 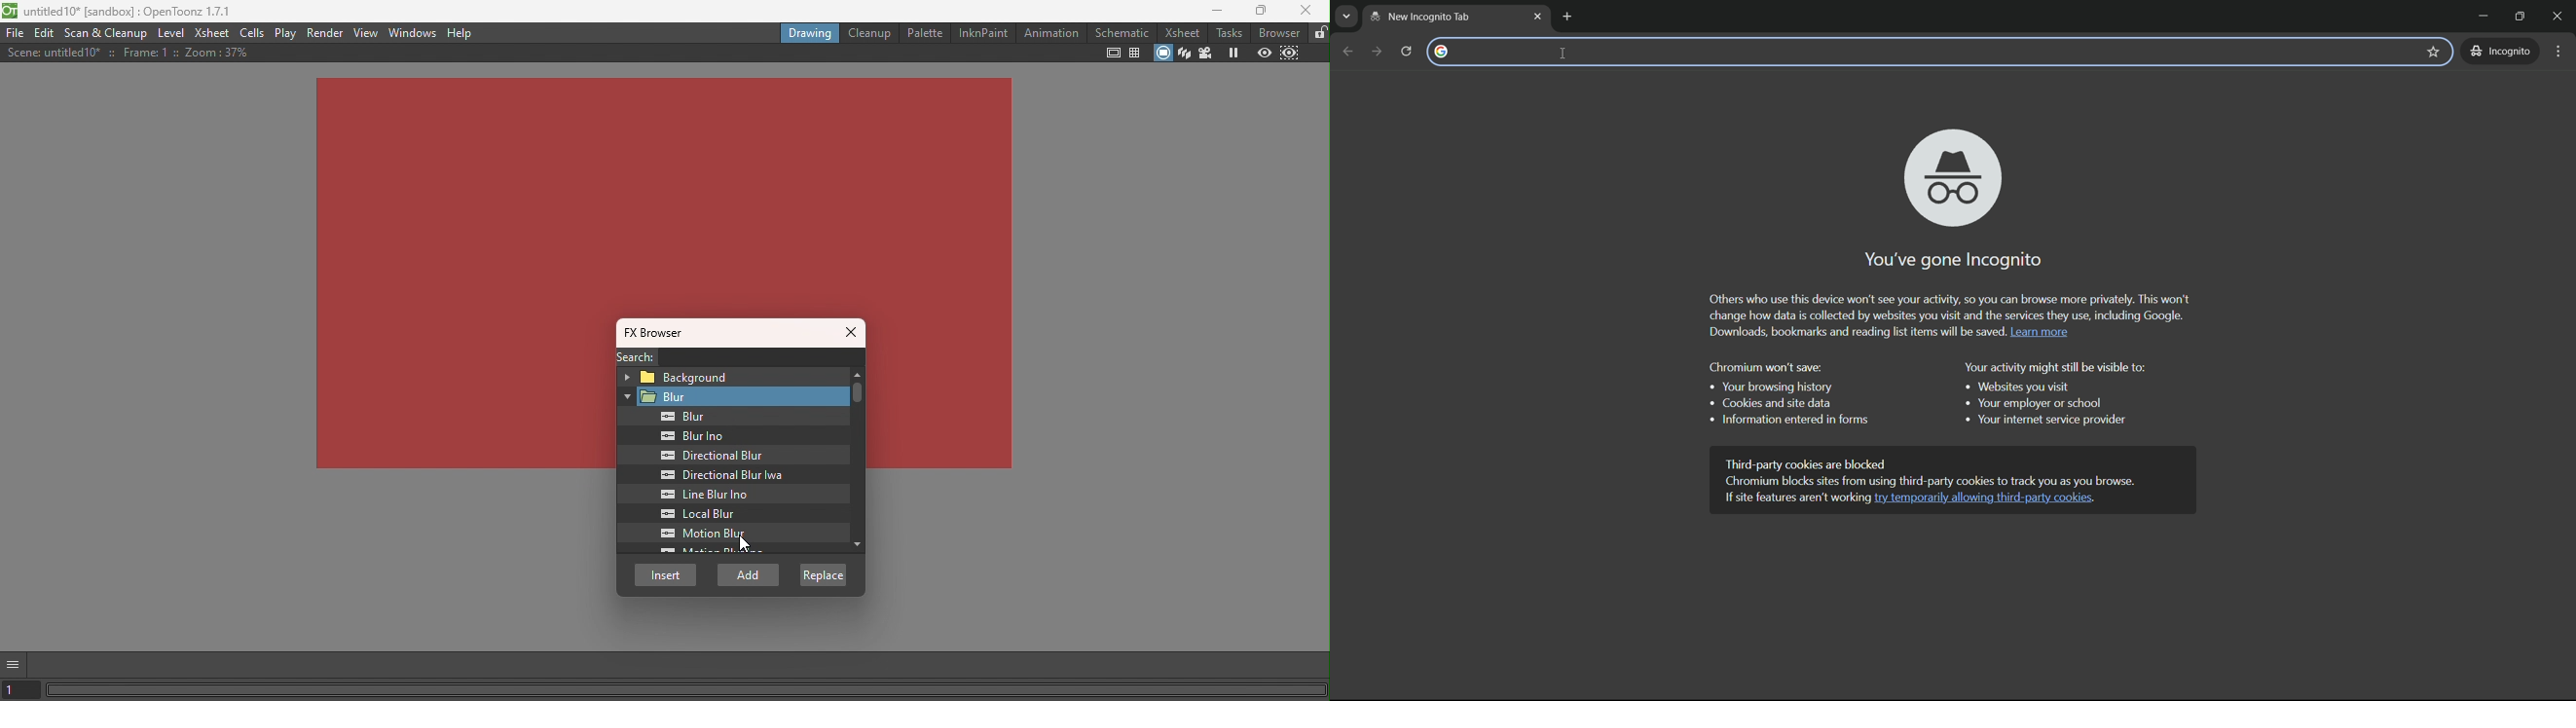 What do you see at coordinates (924, 33) in the screenshot?
I see `Palette` at bounding box center [924, 33].